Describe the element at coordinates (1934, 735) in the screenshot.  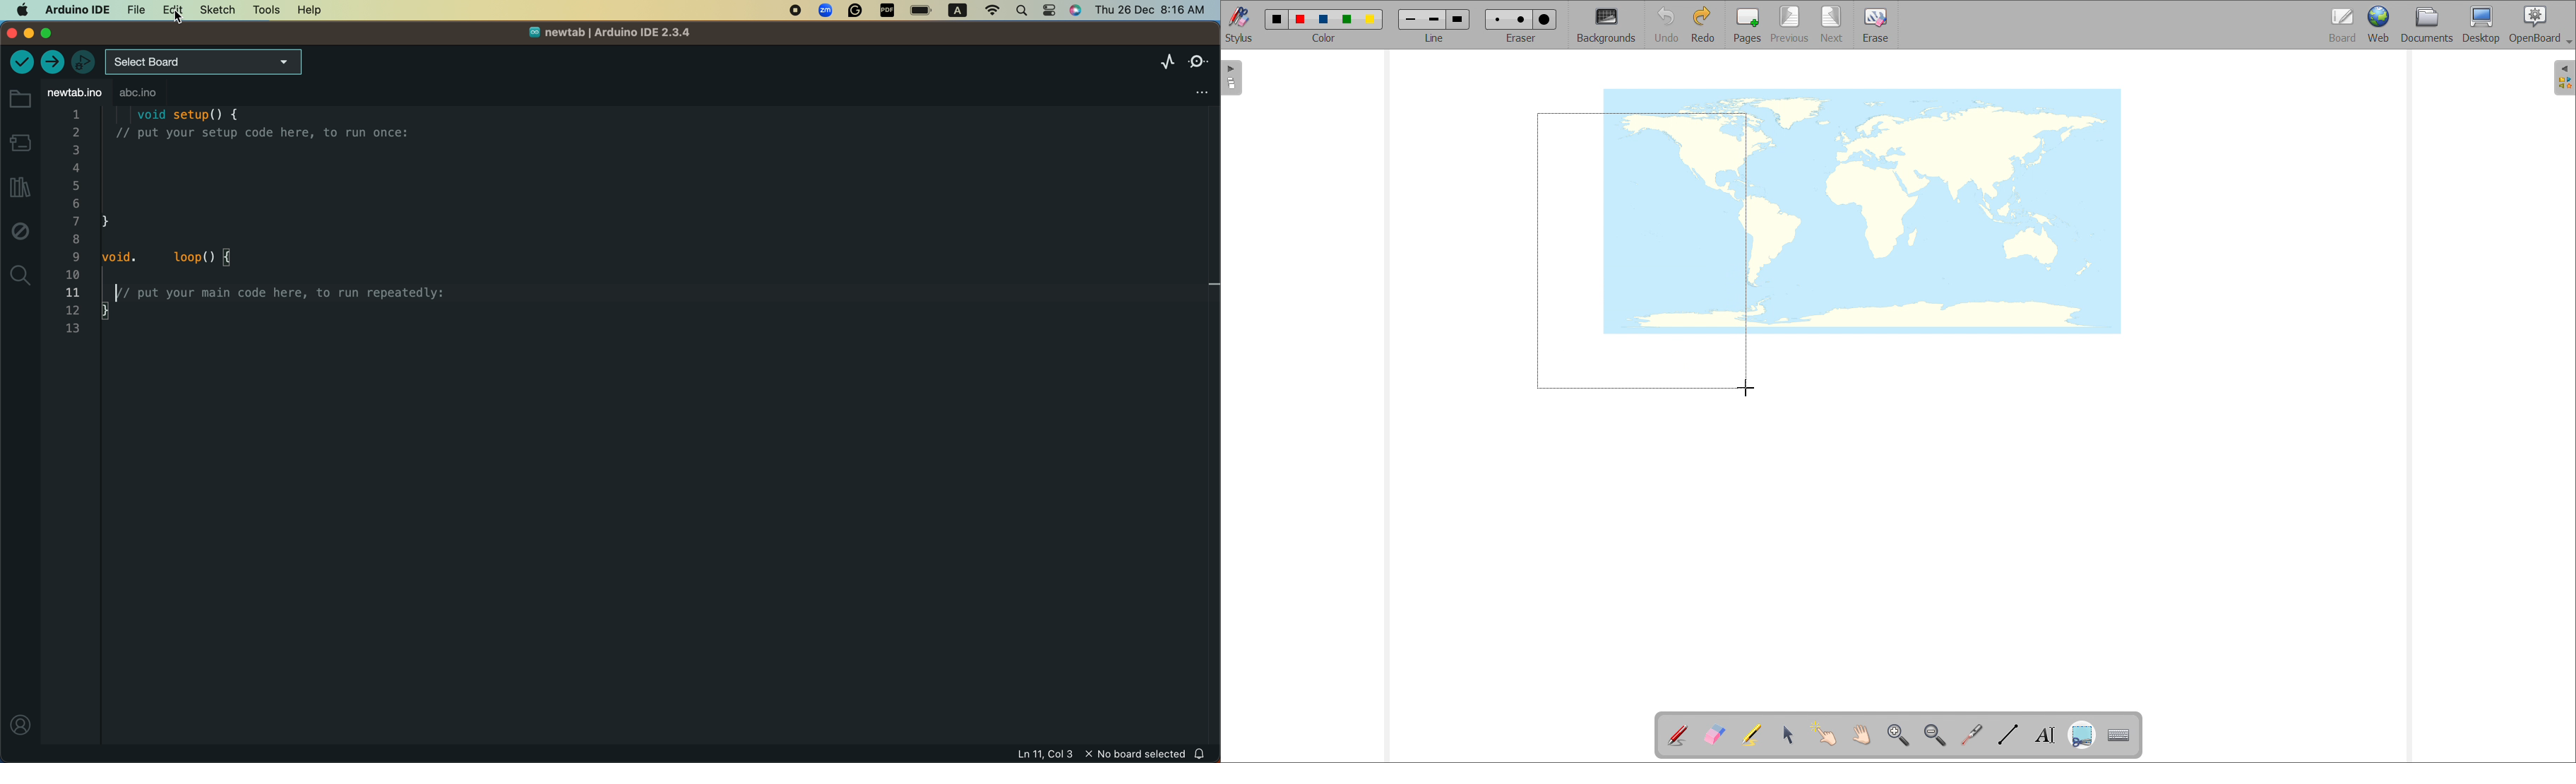
I see `zoom out` at that location.